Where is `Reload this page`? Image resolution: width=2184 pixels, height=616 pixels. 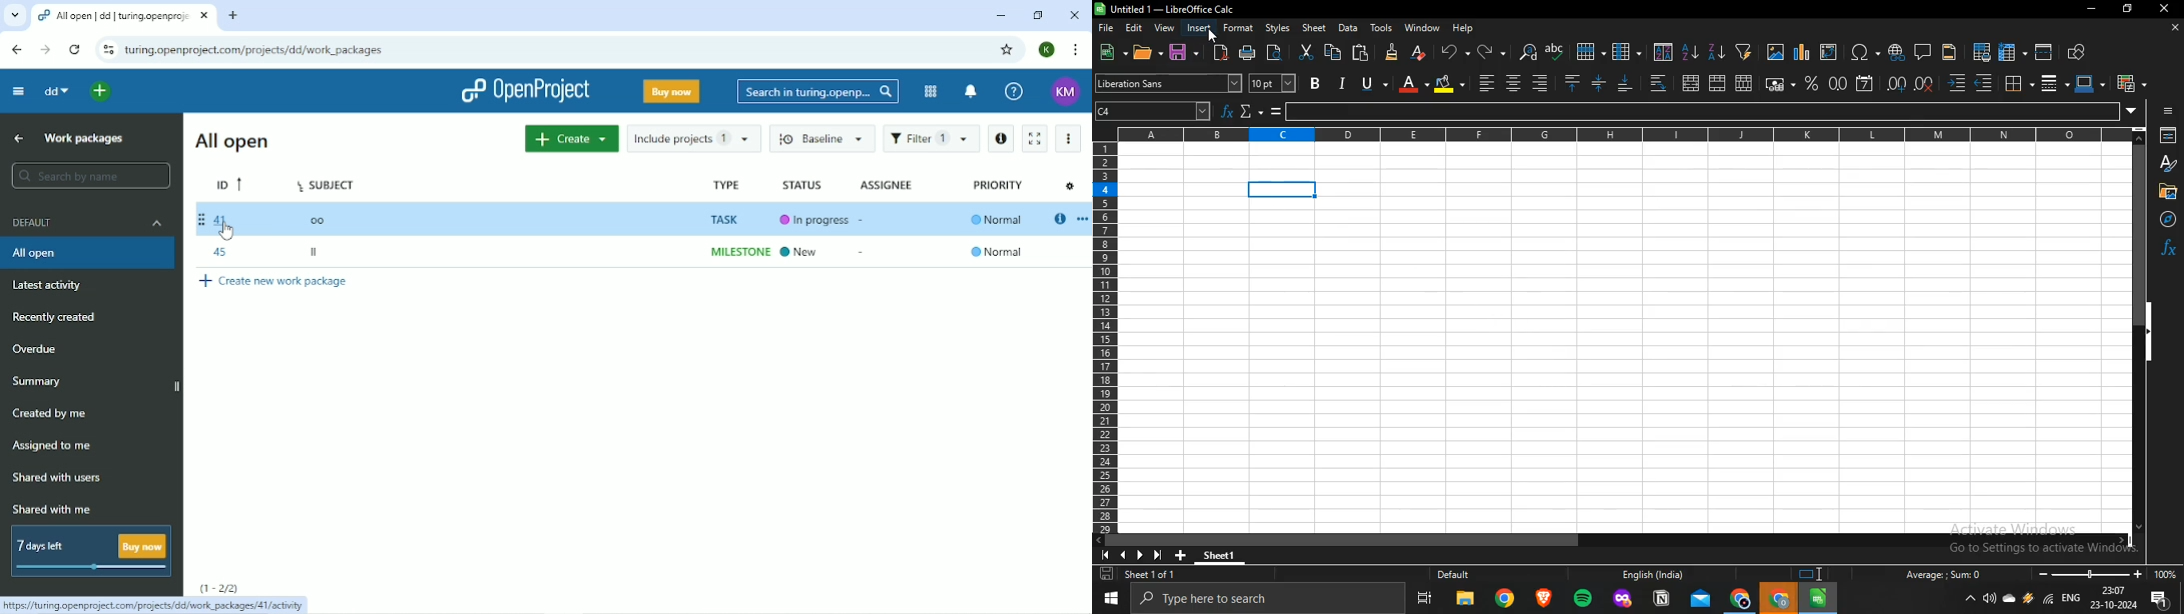 Reload this page is located at coordinates (76, 49).